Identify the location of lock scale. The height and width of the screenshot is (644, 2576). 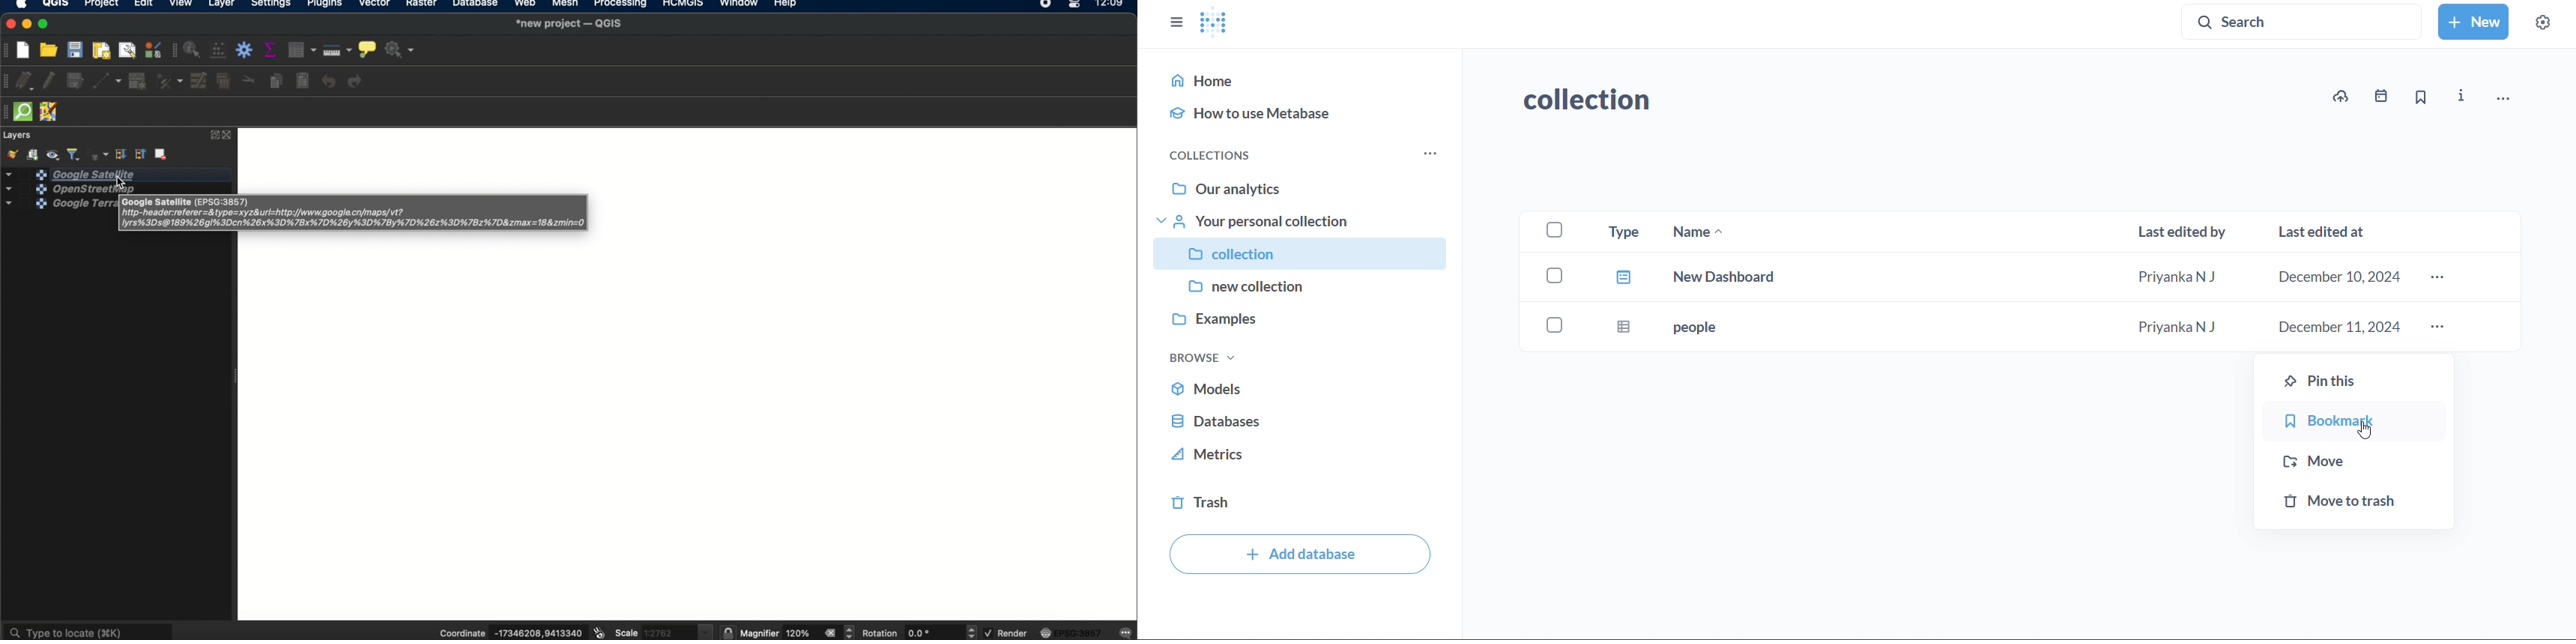
(728, 633).